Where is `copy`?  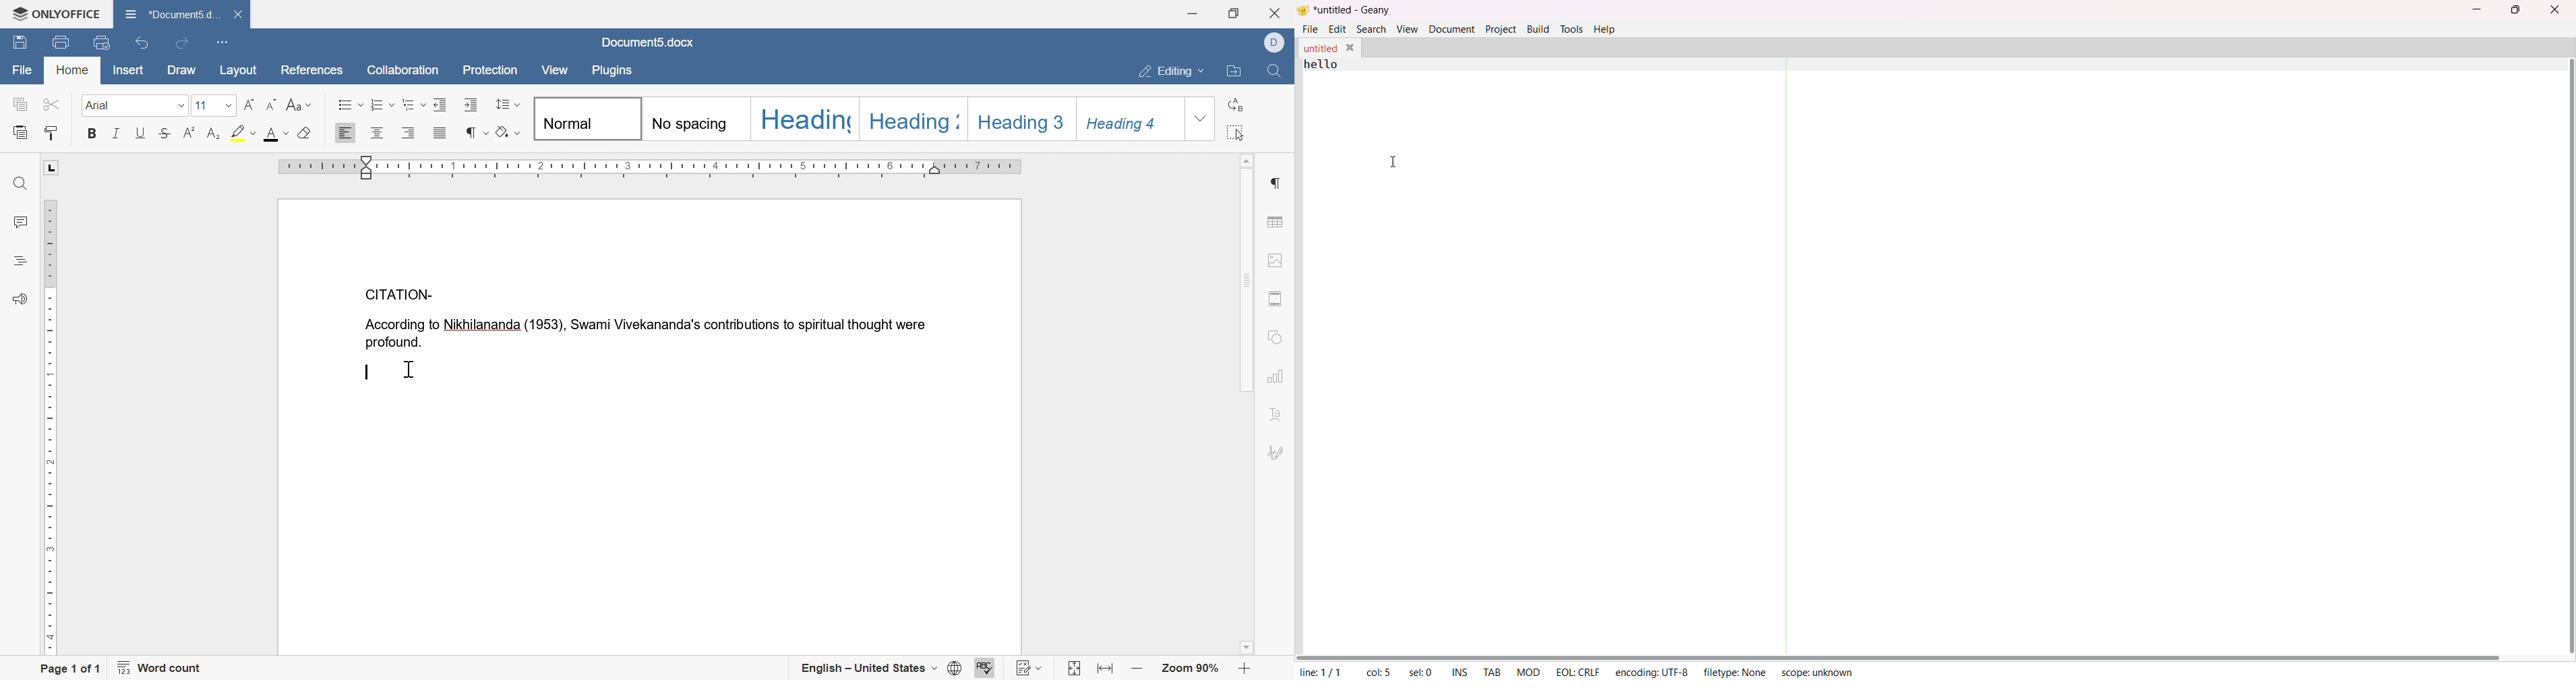
copy is located at coordinates (20, 103).